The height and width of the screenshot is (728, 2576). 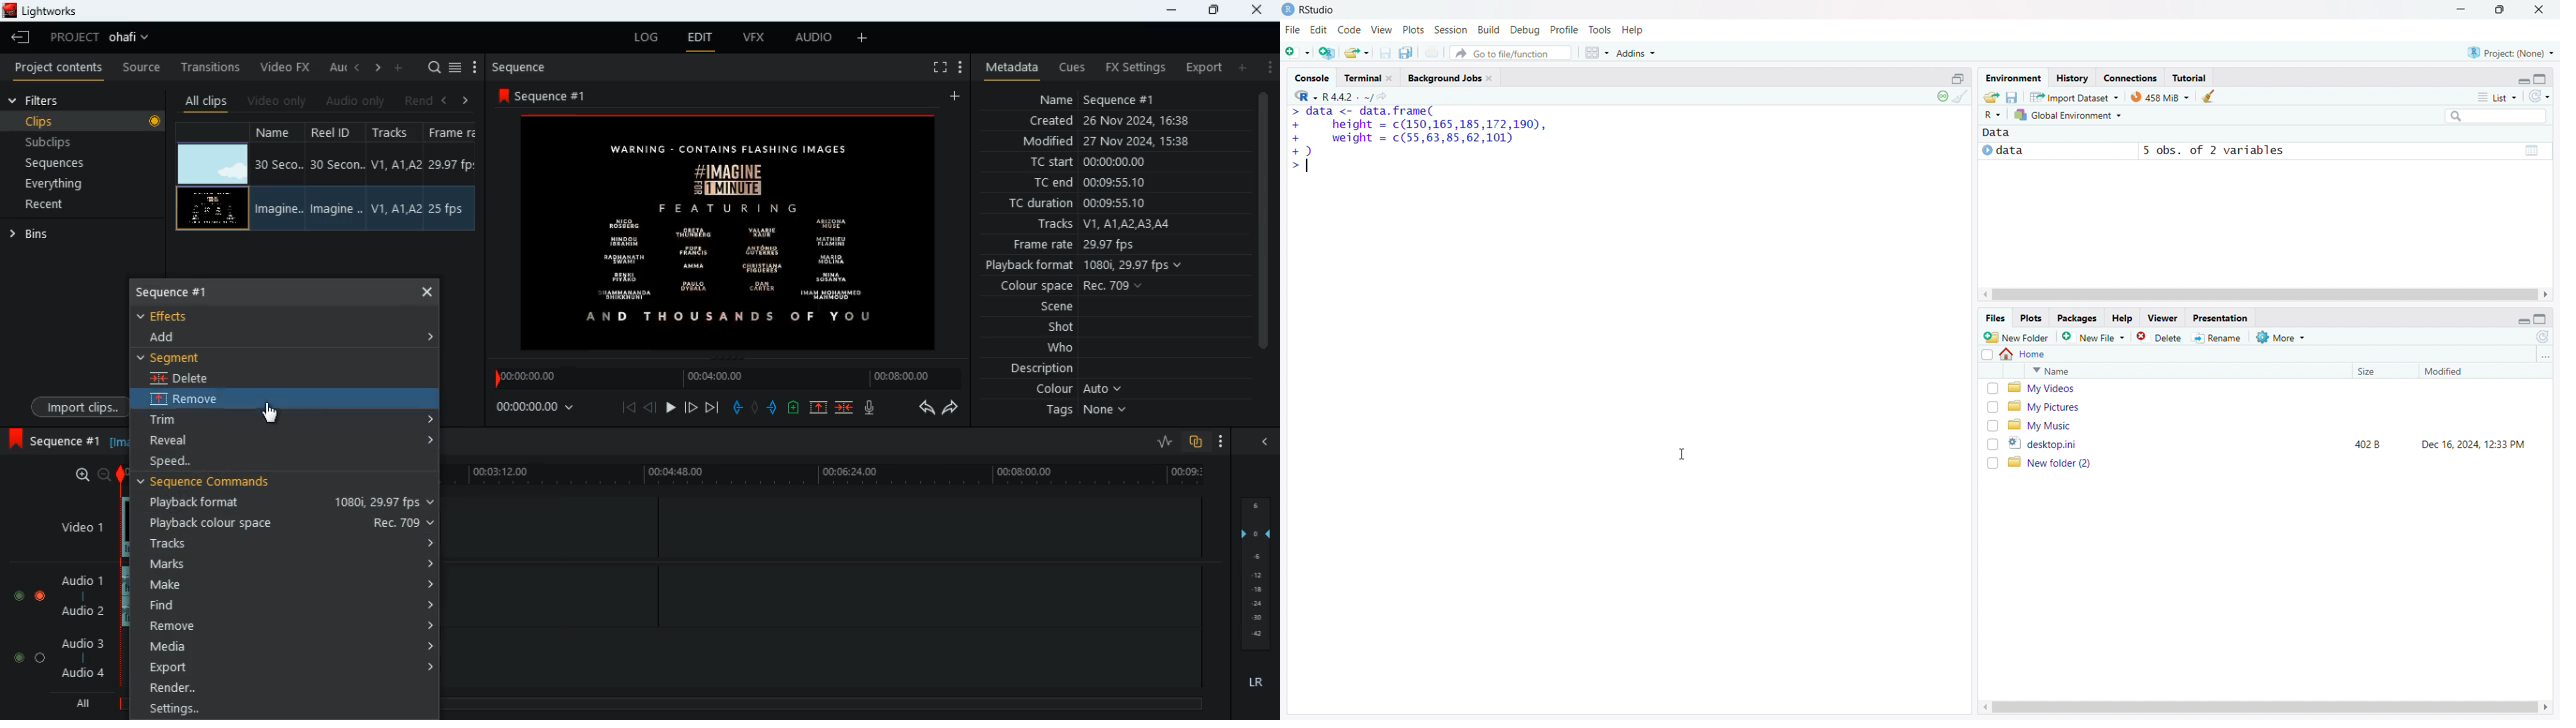 What do you see at coordinates (435, 65) in the screenshot?
I see `search` at bounding box center [435, 65].